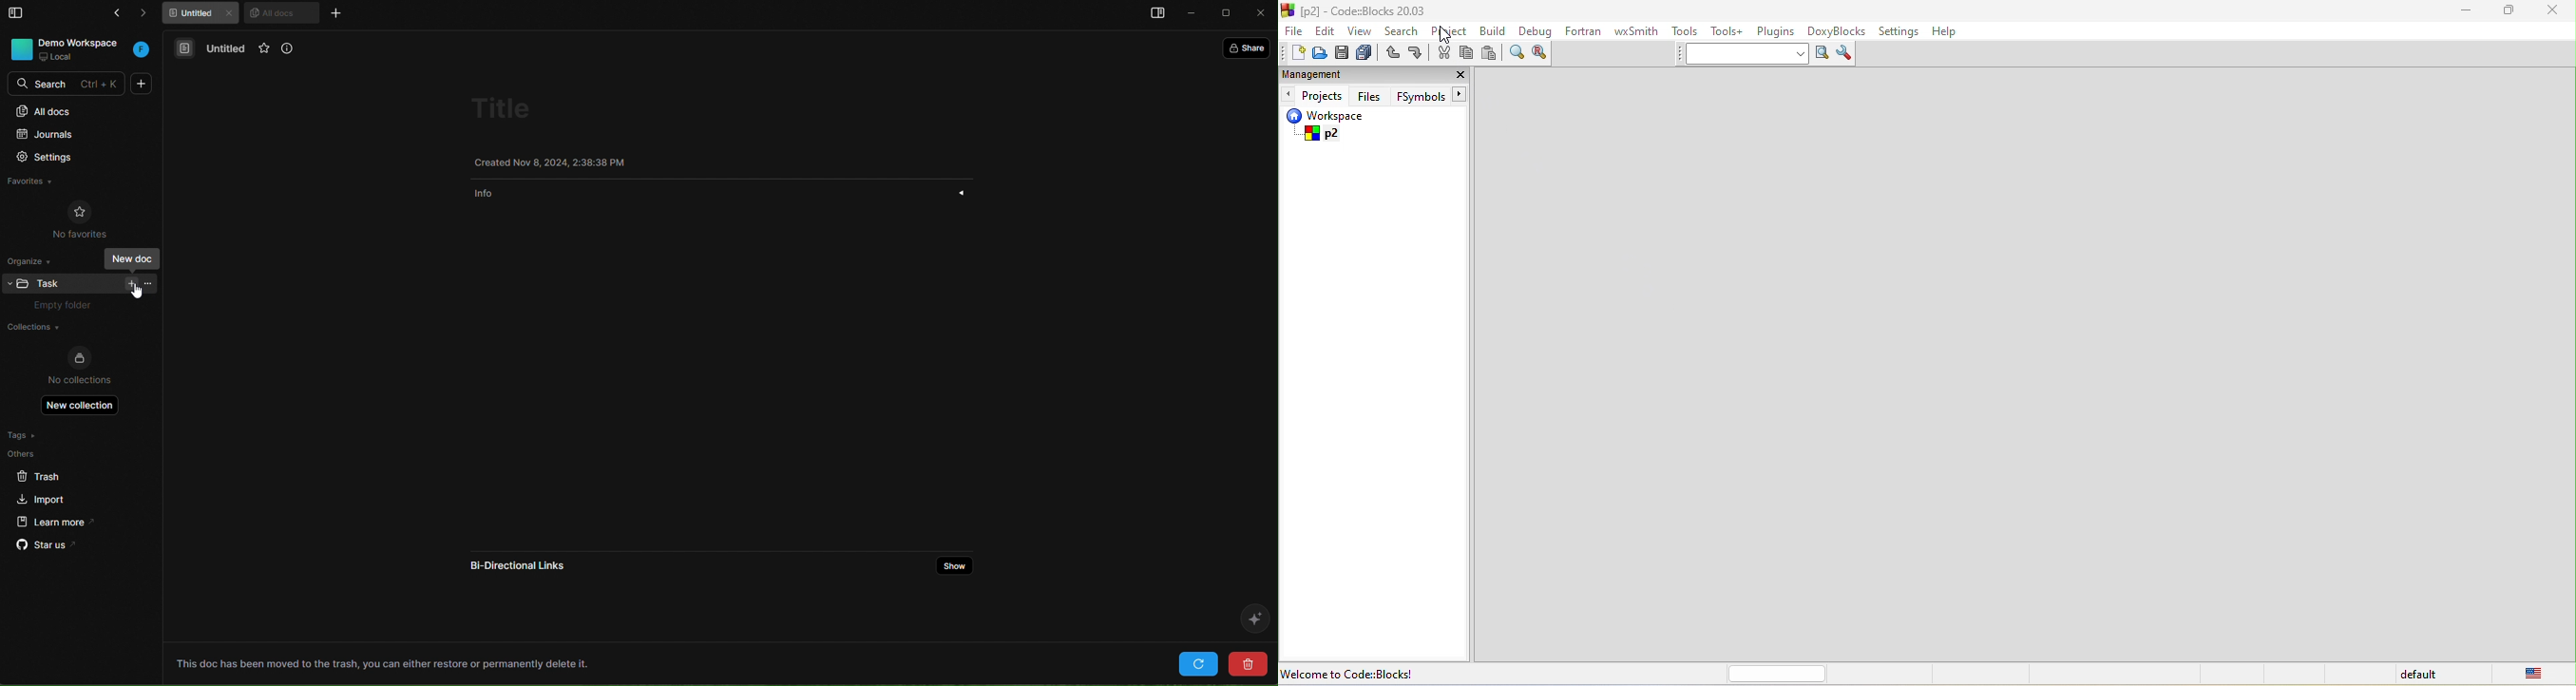 Image resolution: width=2576 pixels, height=700 pixels. What do you see at coordinates (50, 453) in the screenshot?
I see `others` at bounding box center [50, 453].